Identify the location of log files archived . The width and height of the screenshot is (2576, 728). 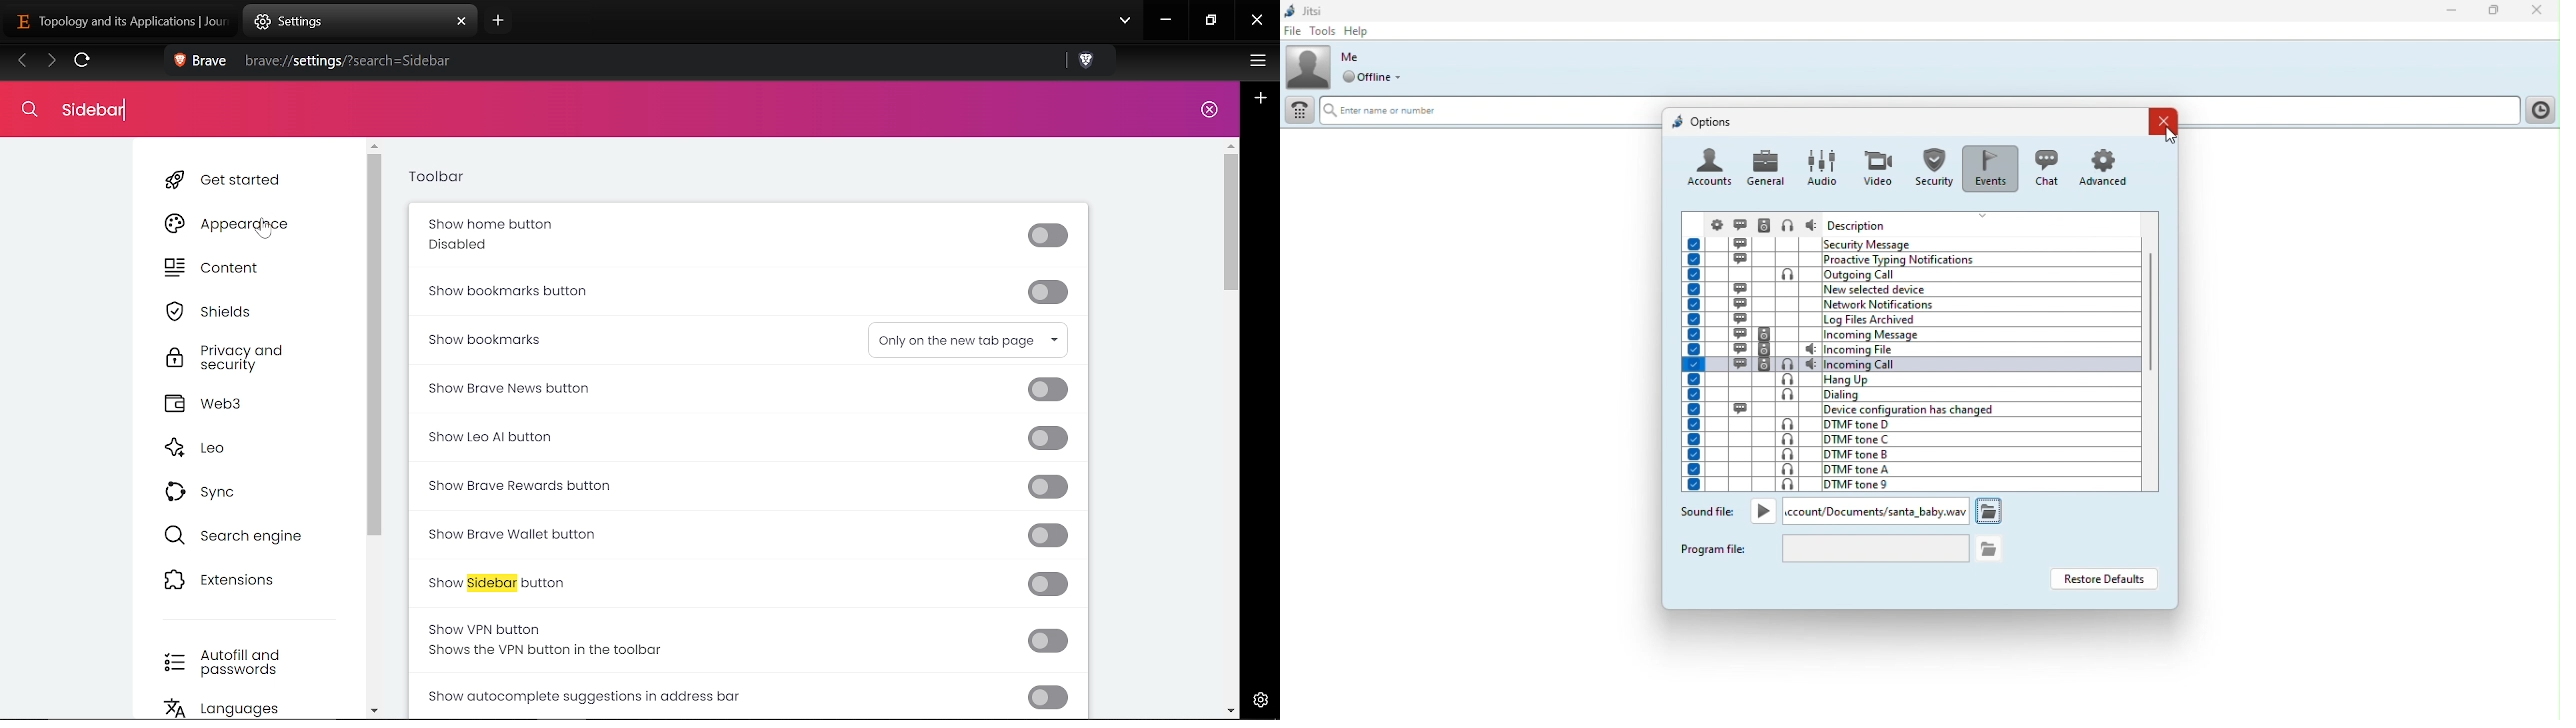
(1910, 319).